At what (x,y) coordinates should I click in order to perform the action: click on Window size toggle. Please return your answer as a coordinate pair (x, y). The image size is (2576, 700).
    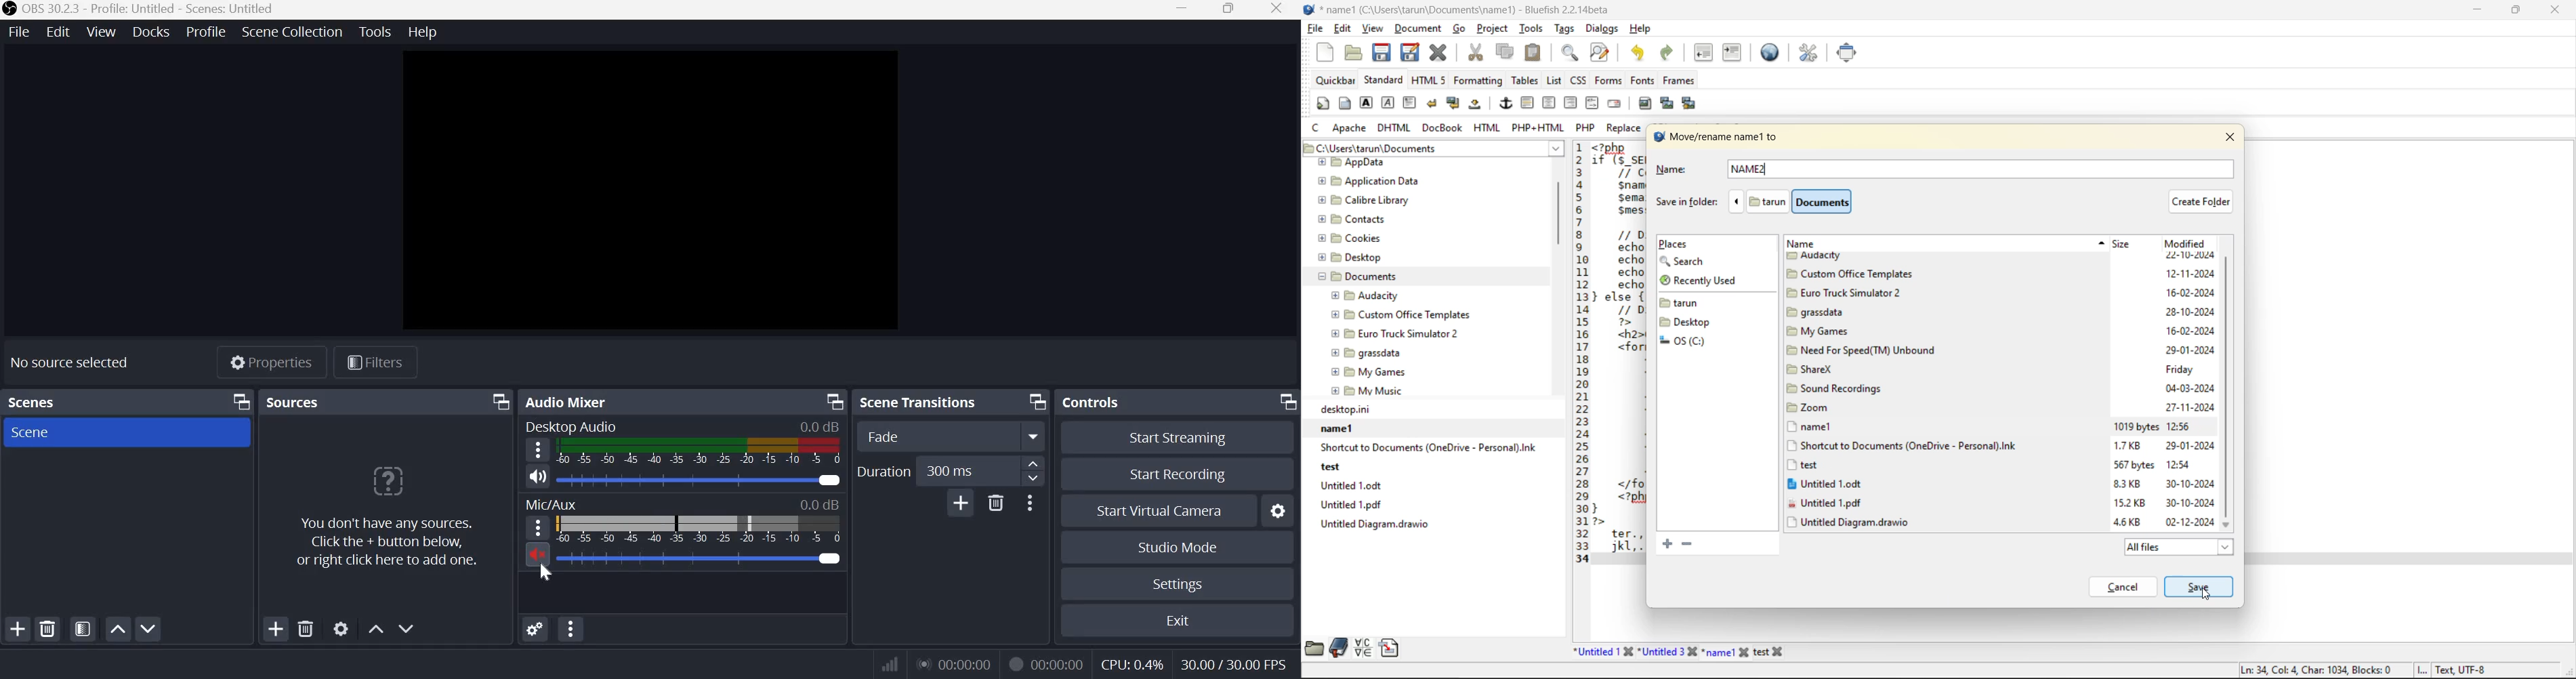
    Looking at the image, I should click on (1229, 9).